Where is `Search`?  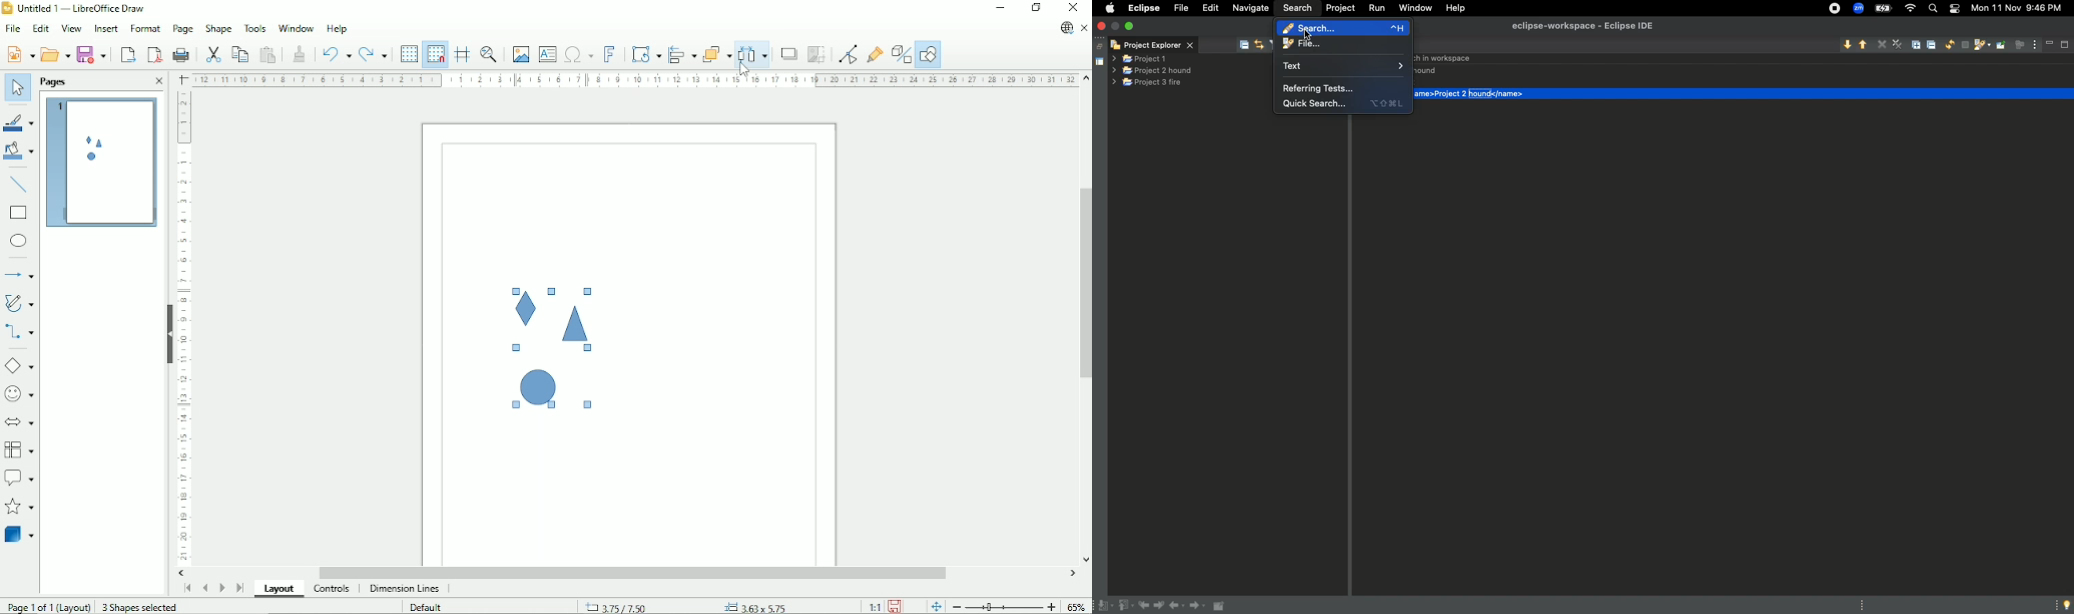 Search is located at coordinates (1299, 7).